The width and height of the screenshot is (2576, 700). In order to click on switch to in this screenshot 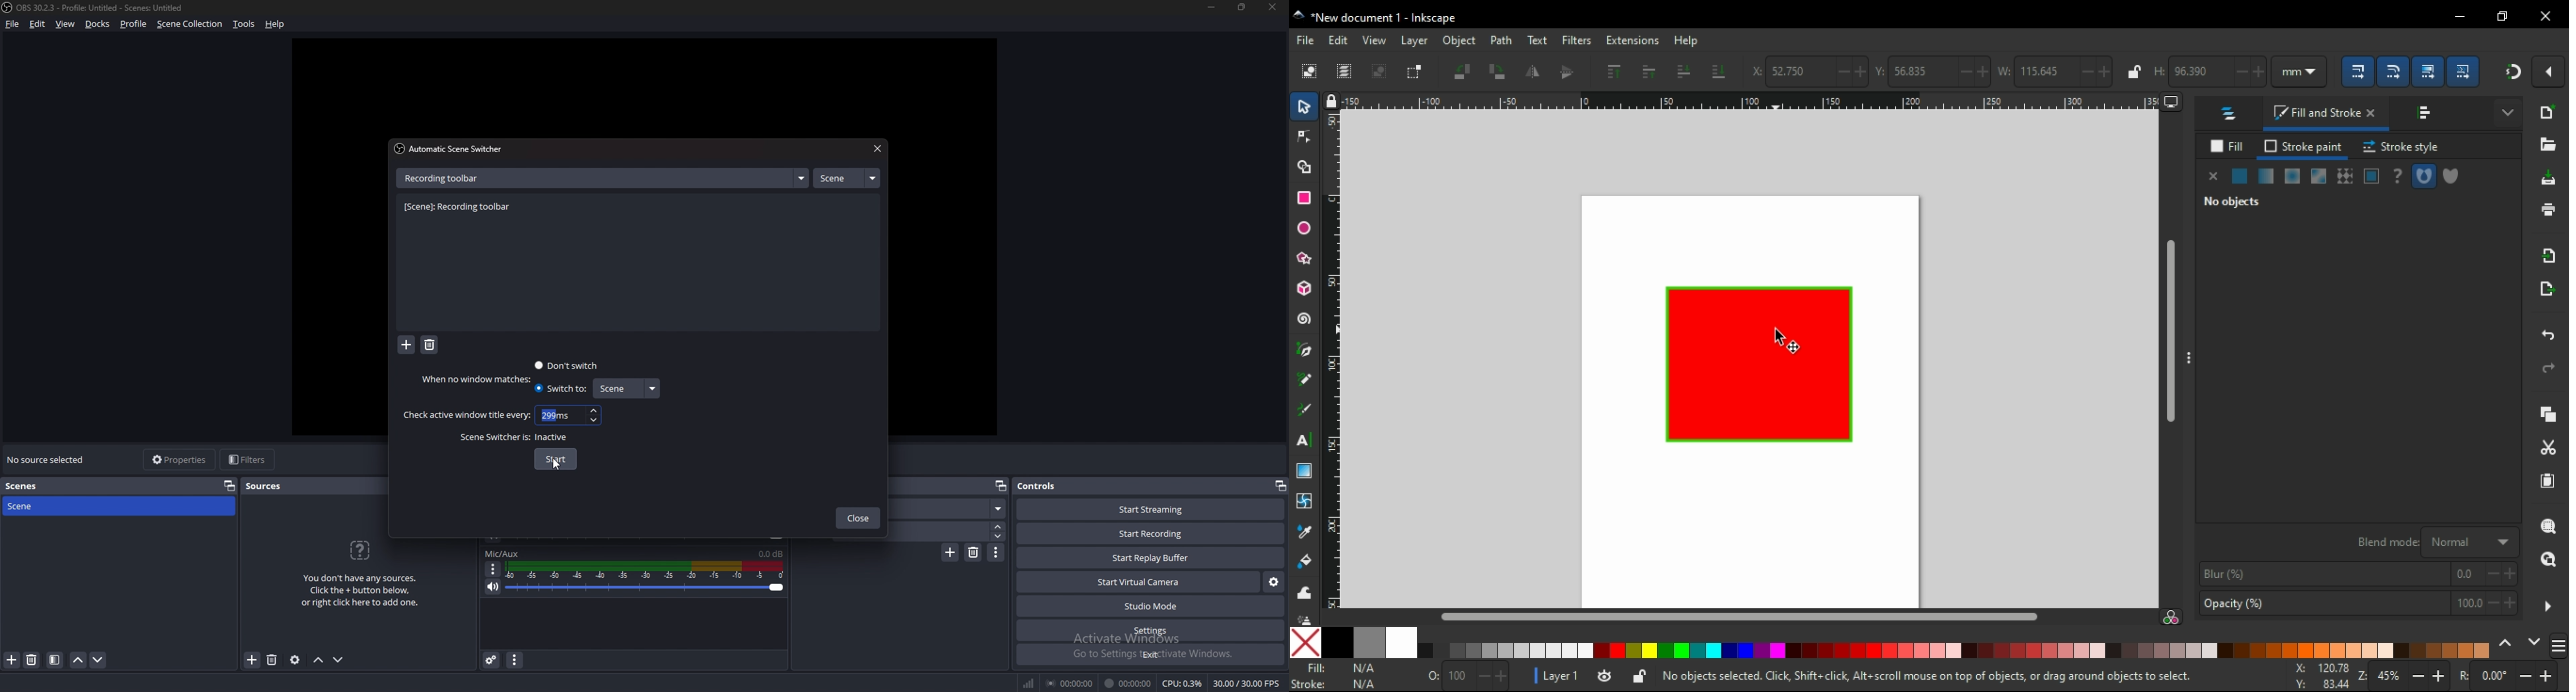, I will do `click(560, 388)`.